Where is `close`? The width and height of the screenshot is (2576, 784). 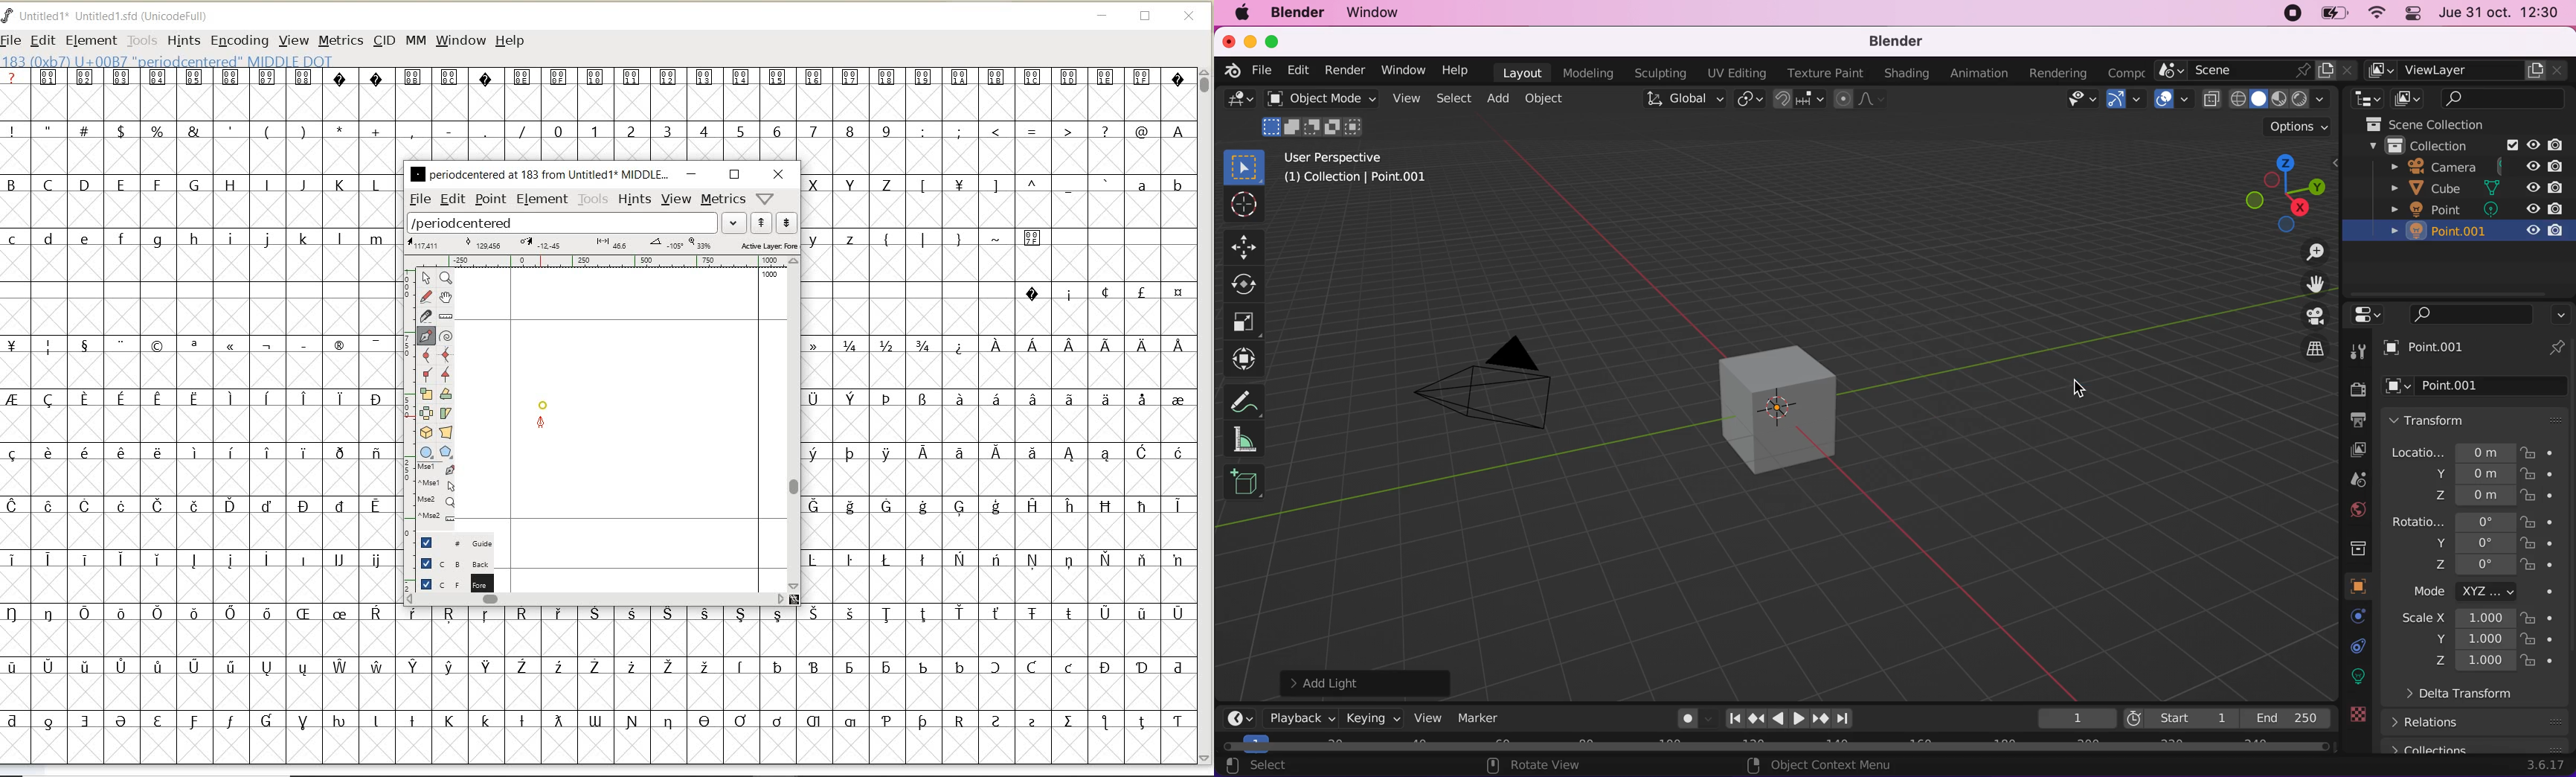 close is located at coordinates (1227, 41).